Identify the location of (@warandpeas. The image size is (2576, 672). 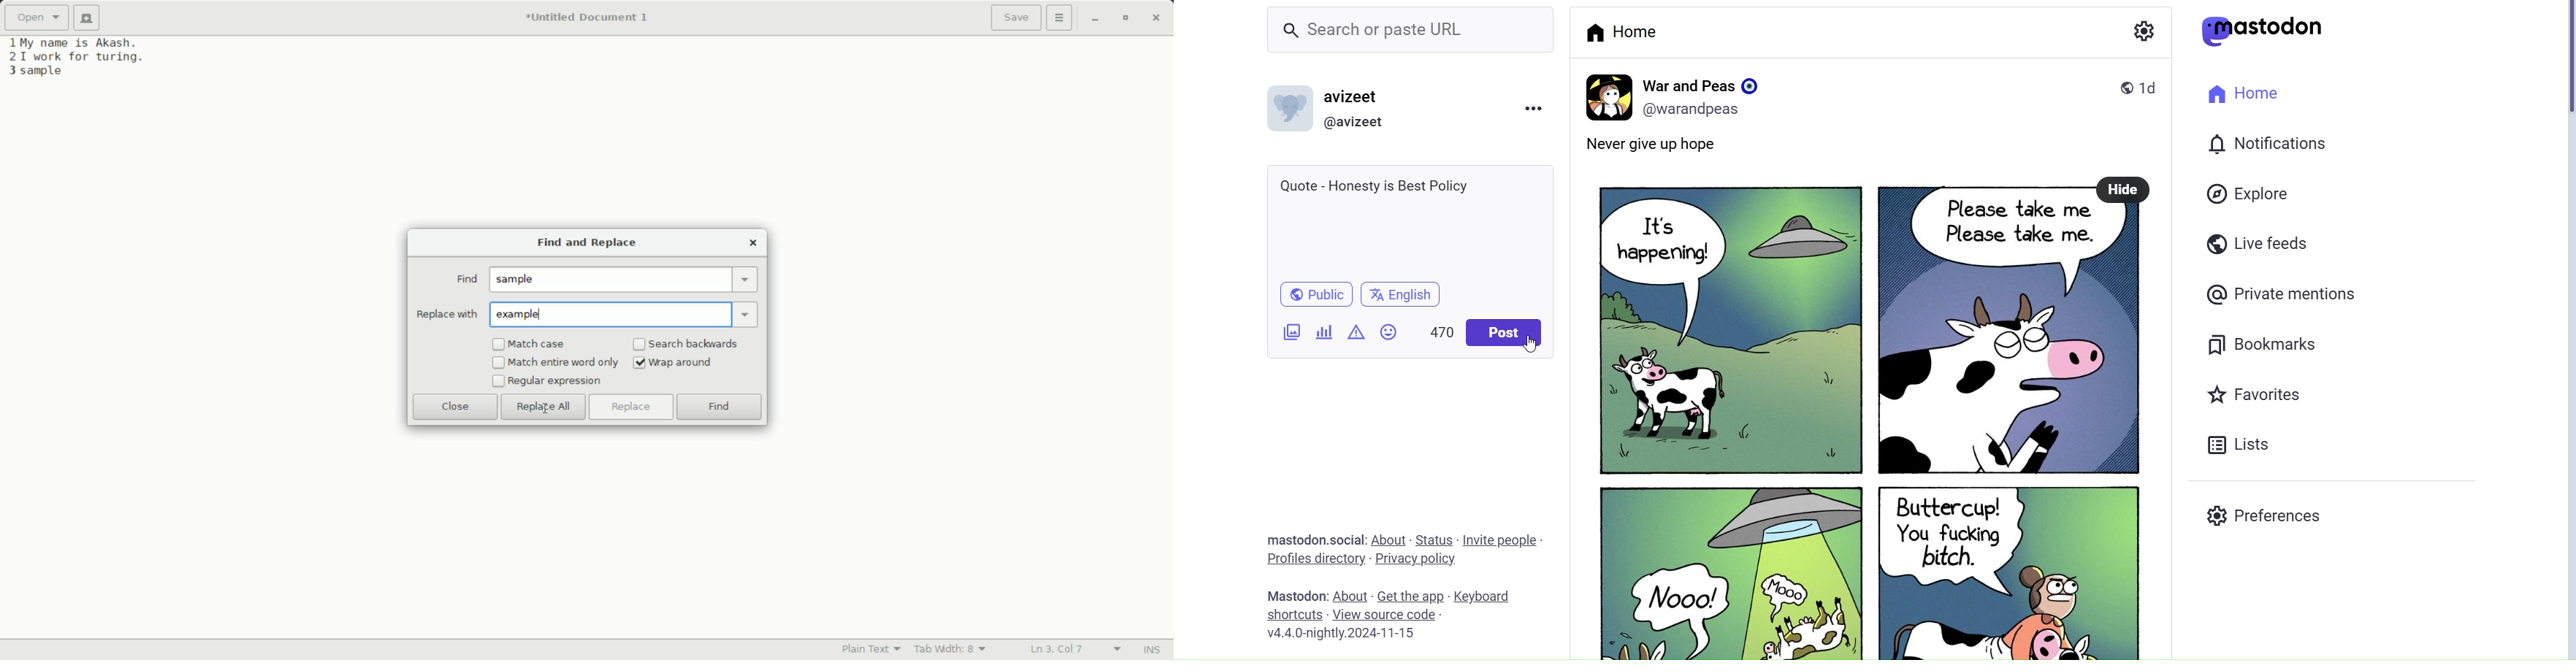
(1697, 110).